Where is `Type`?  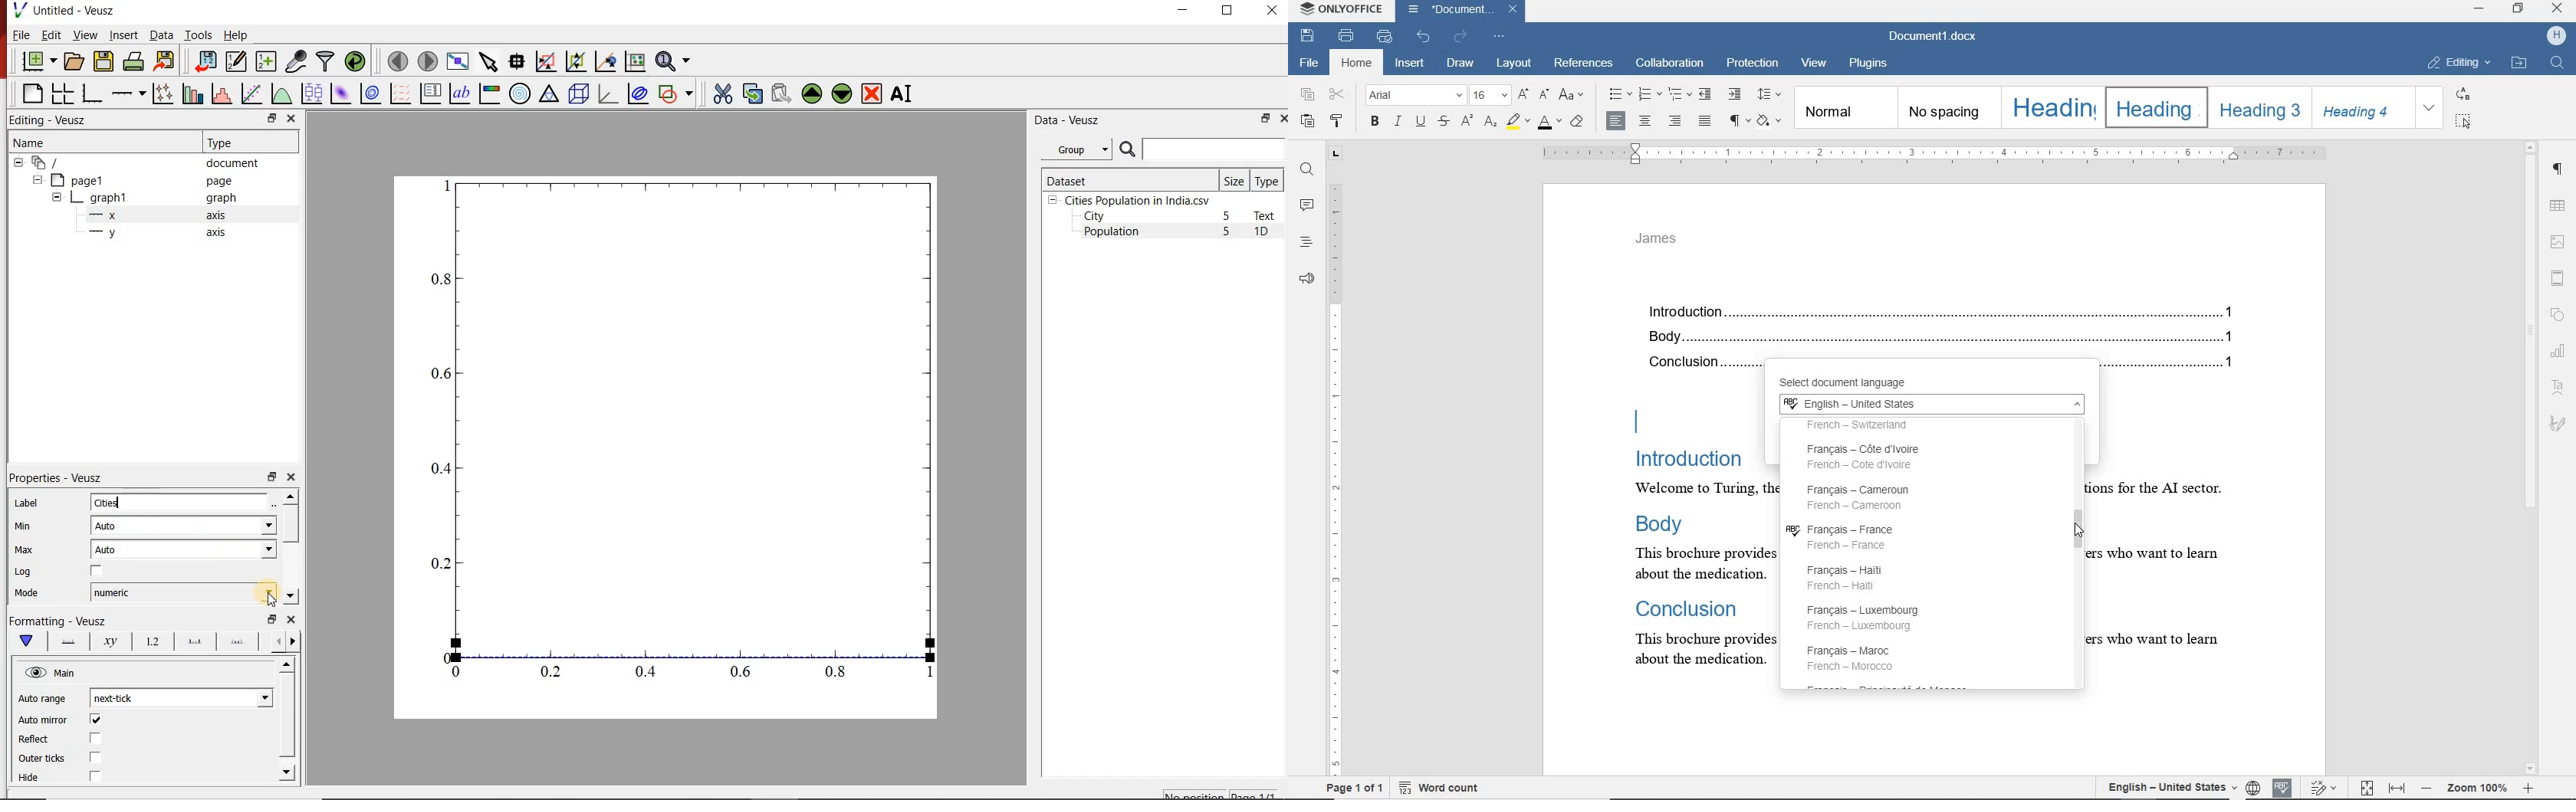
Type is located at coordinates (248, 143).